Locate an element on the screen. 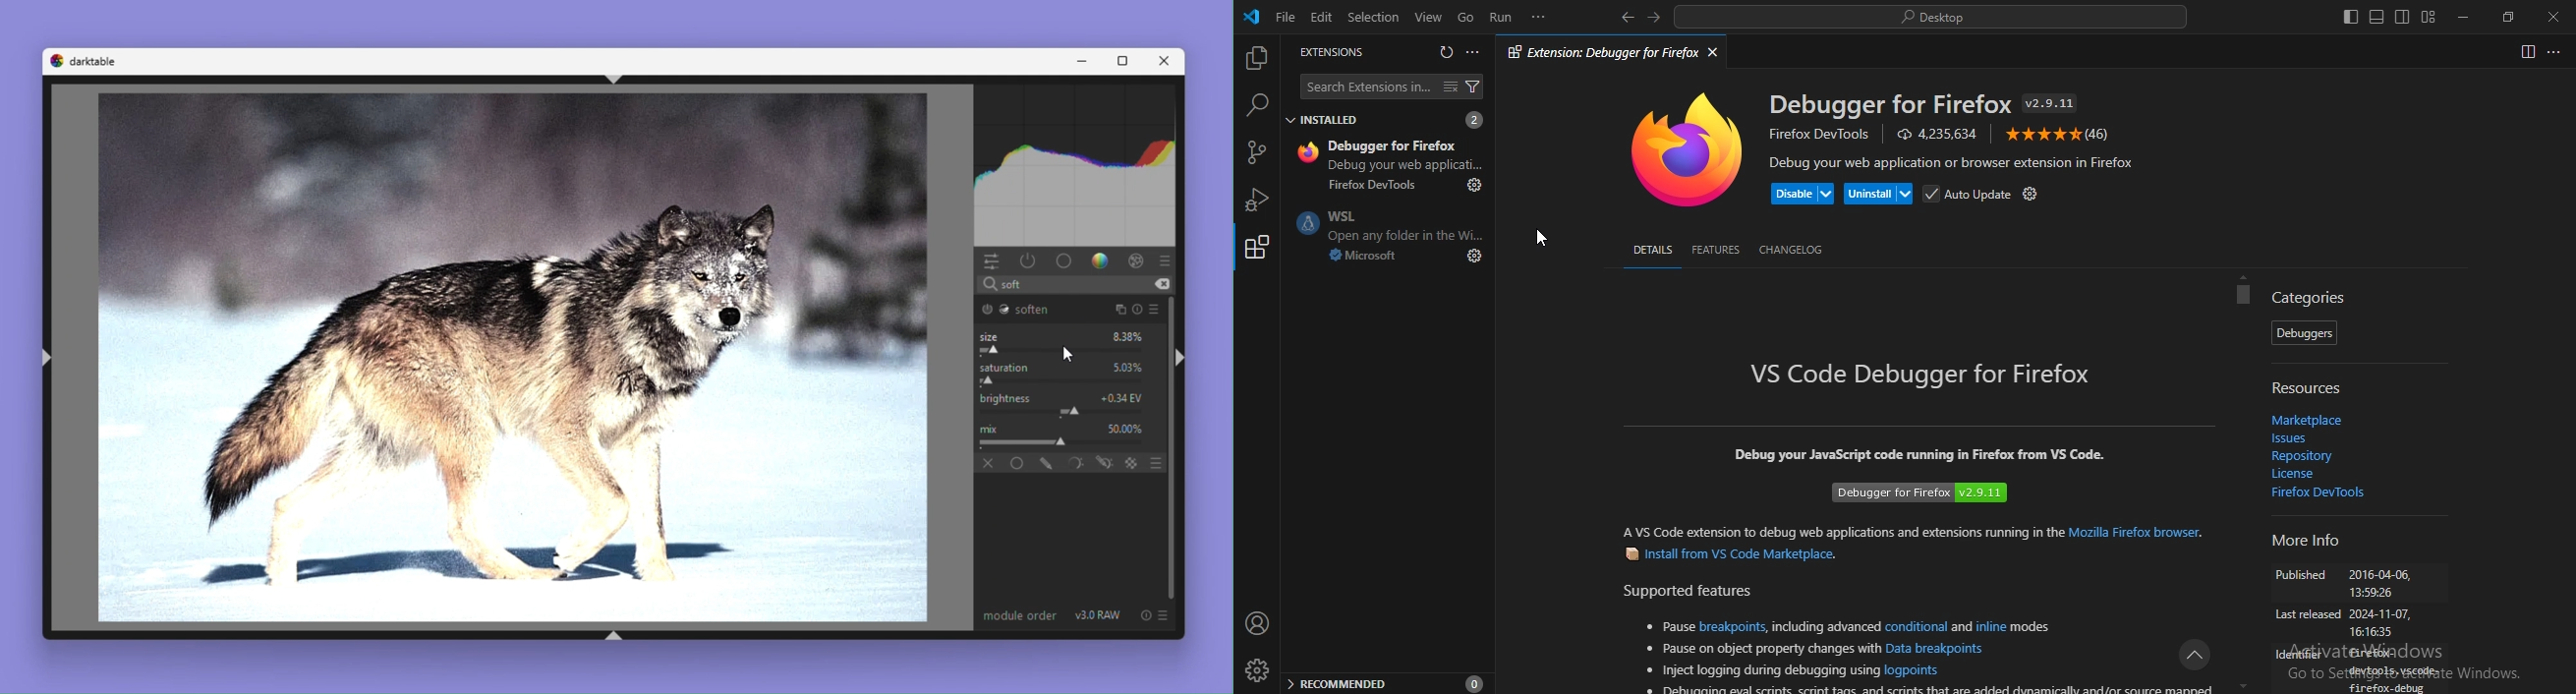 This screenshot has height=700, width=2576. ... is located at coordinates (2554, 53).